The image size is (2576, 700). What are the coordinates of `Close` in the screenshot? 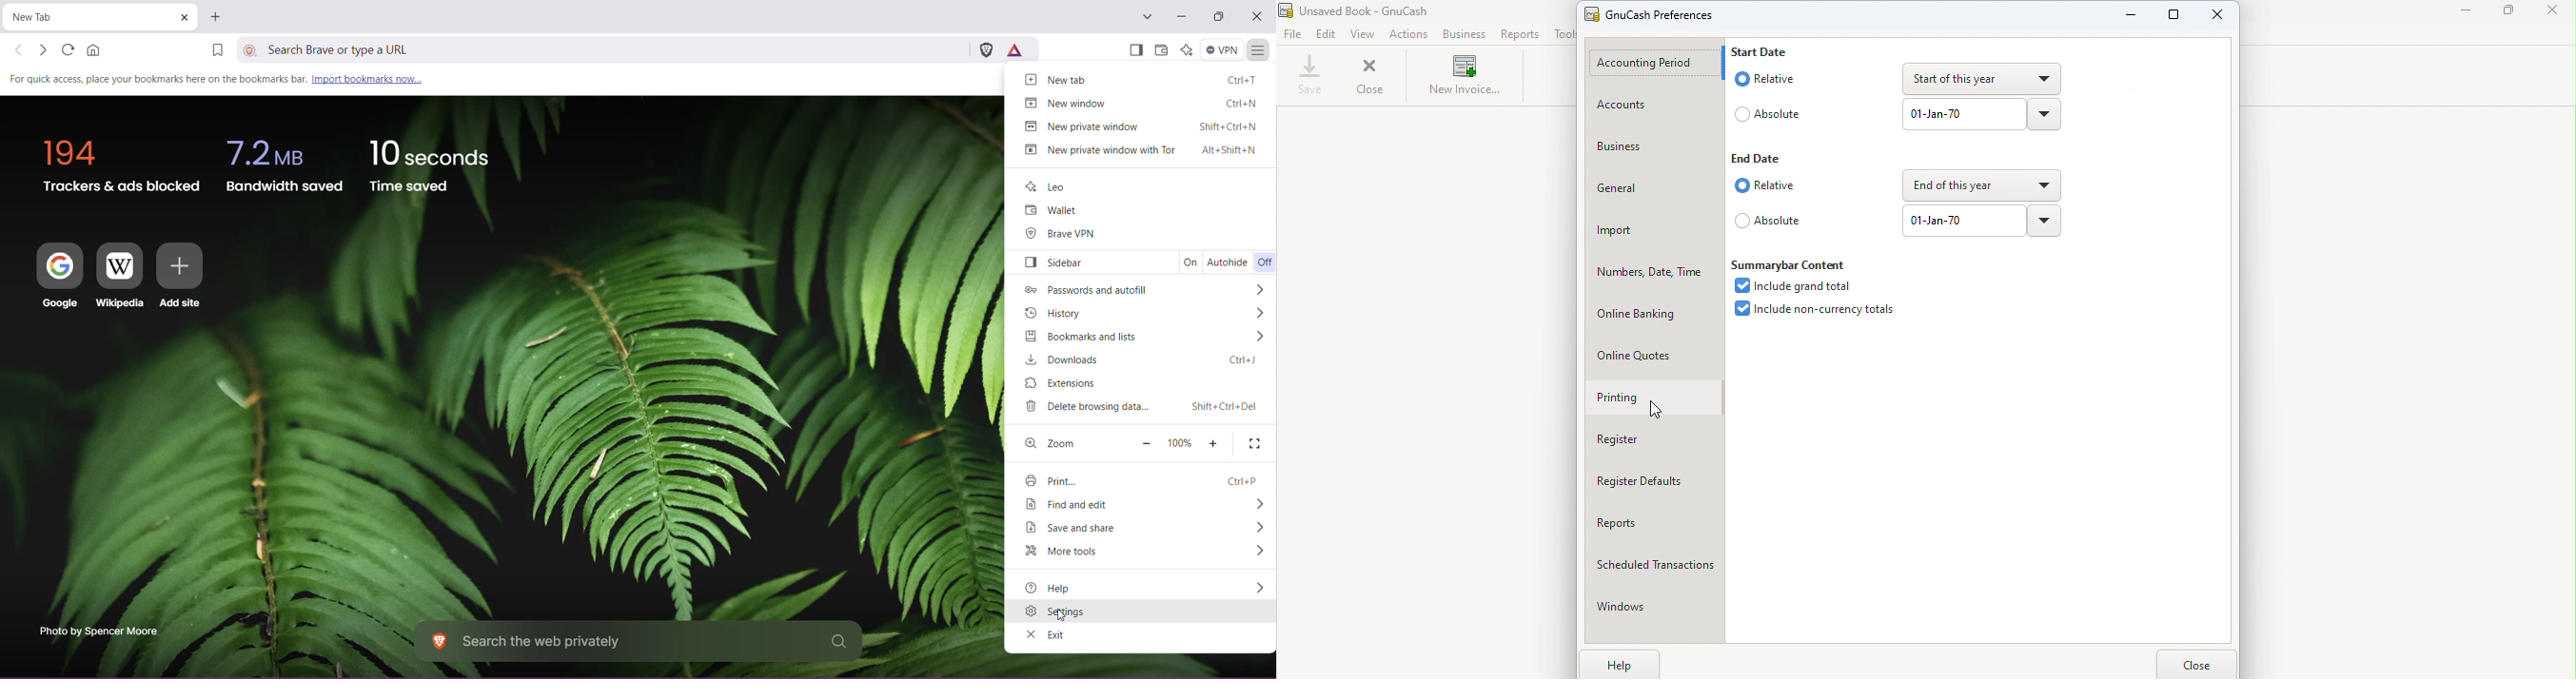 It's located at (2201, 662).